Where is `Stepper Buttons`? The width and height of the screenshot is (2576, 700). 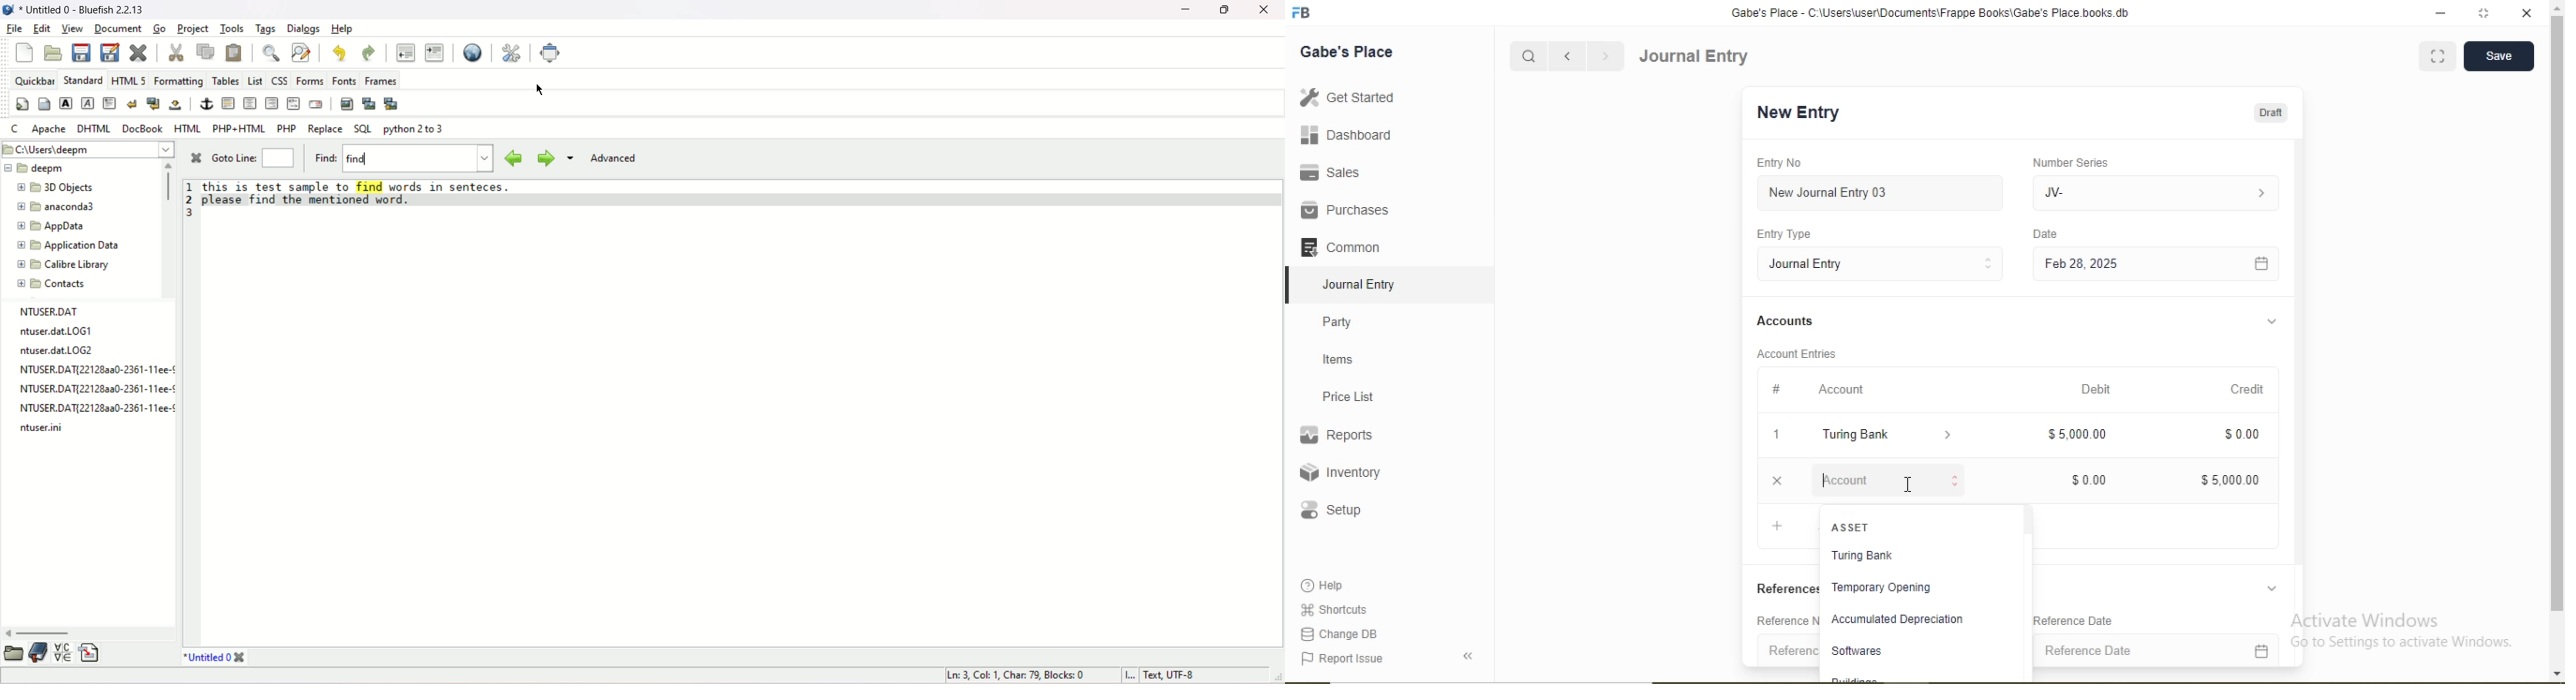
Stepper Buttons is located at coordinates (1954, 480).